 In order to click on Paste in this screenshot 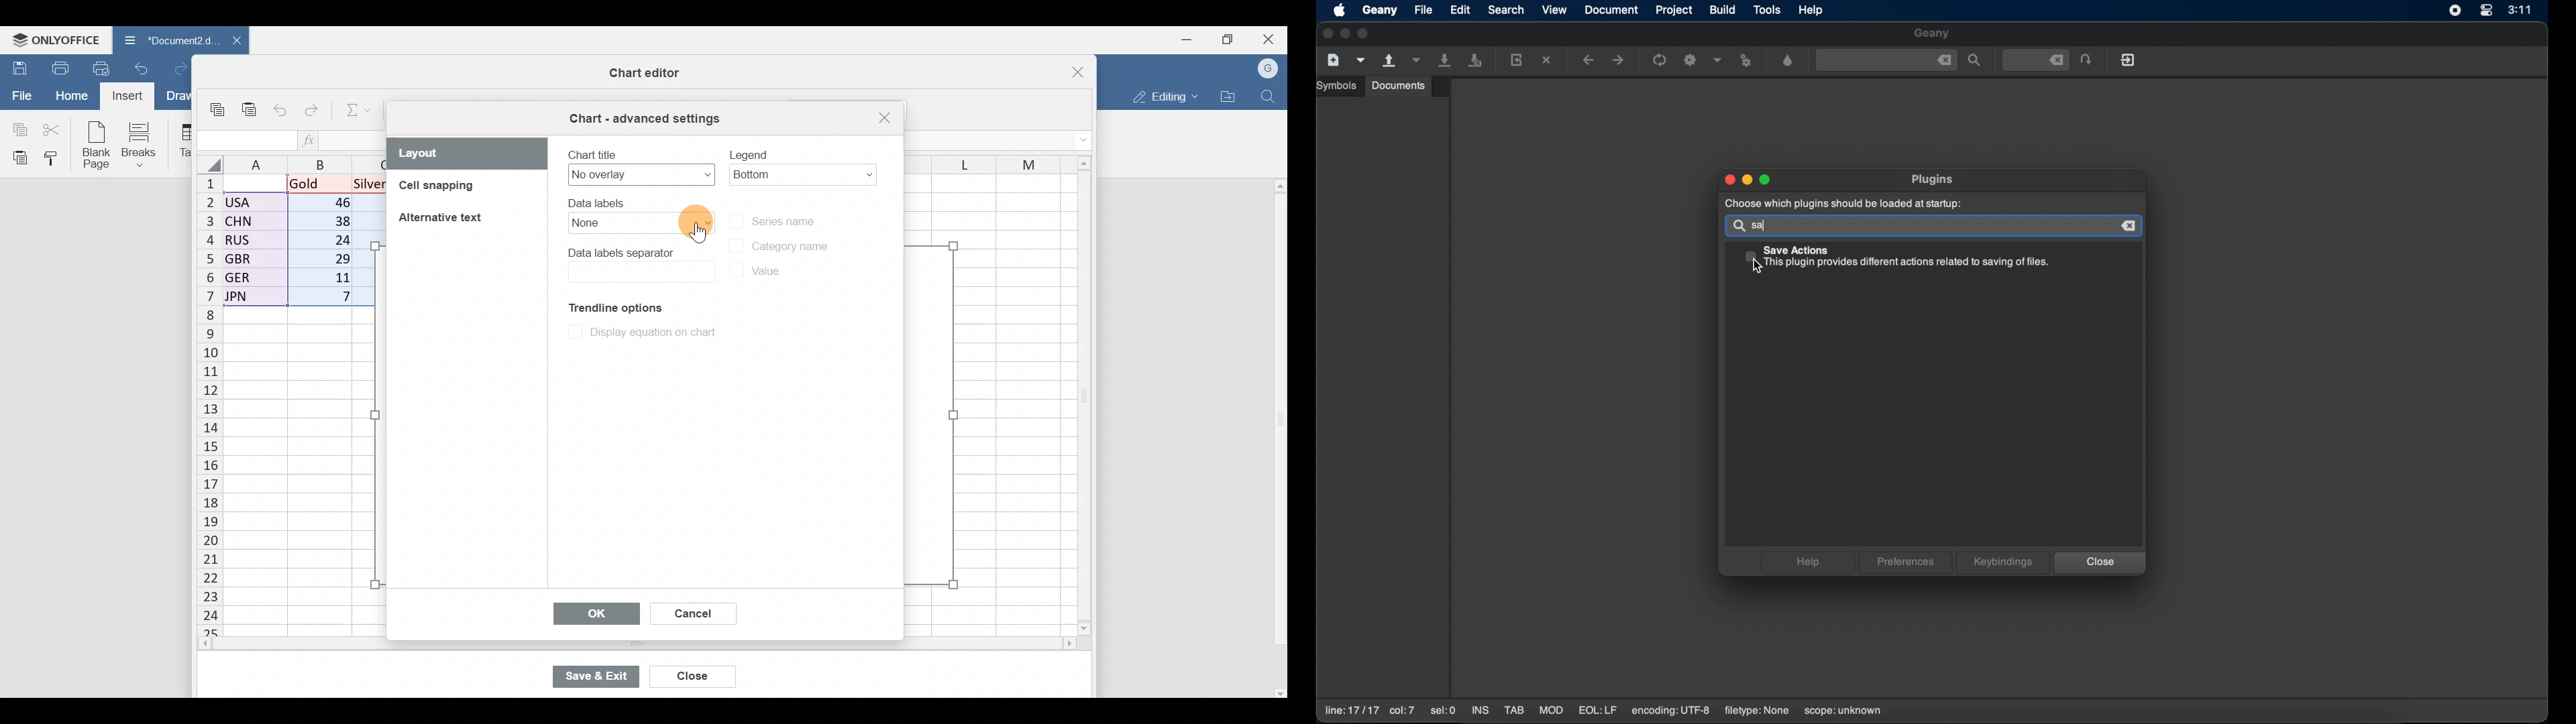, I will do `click(250, 114)`.